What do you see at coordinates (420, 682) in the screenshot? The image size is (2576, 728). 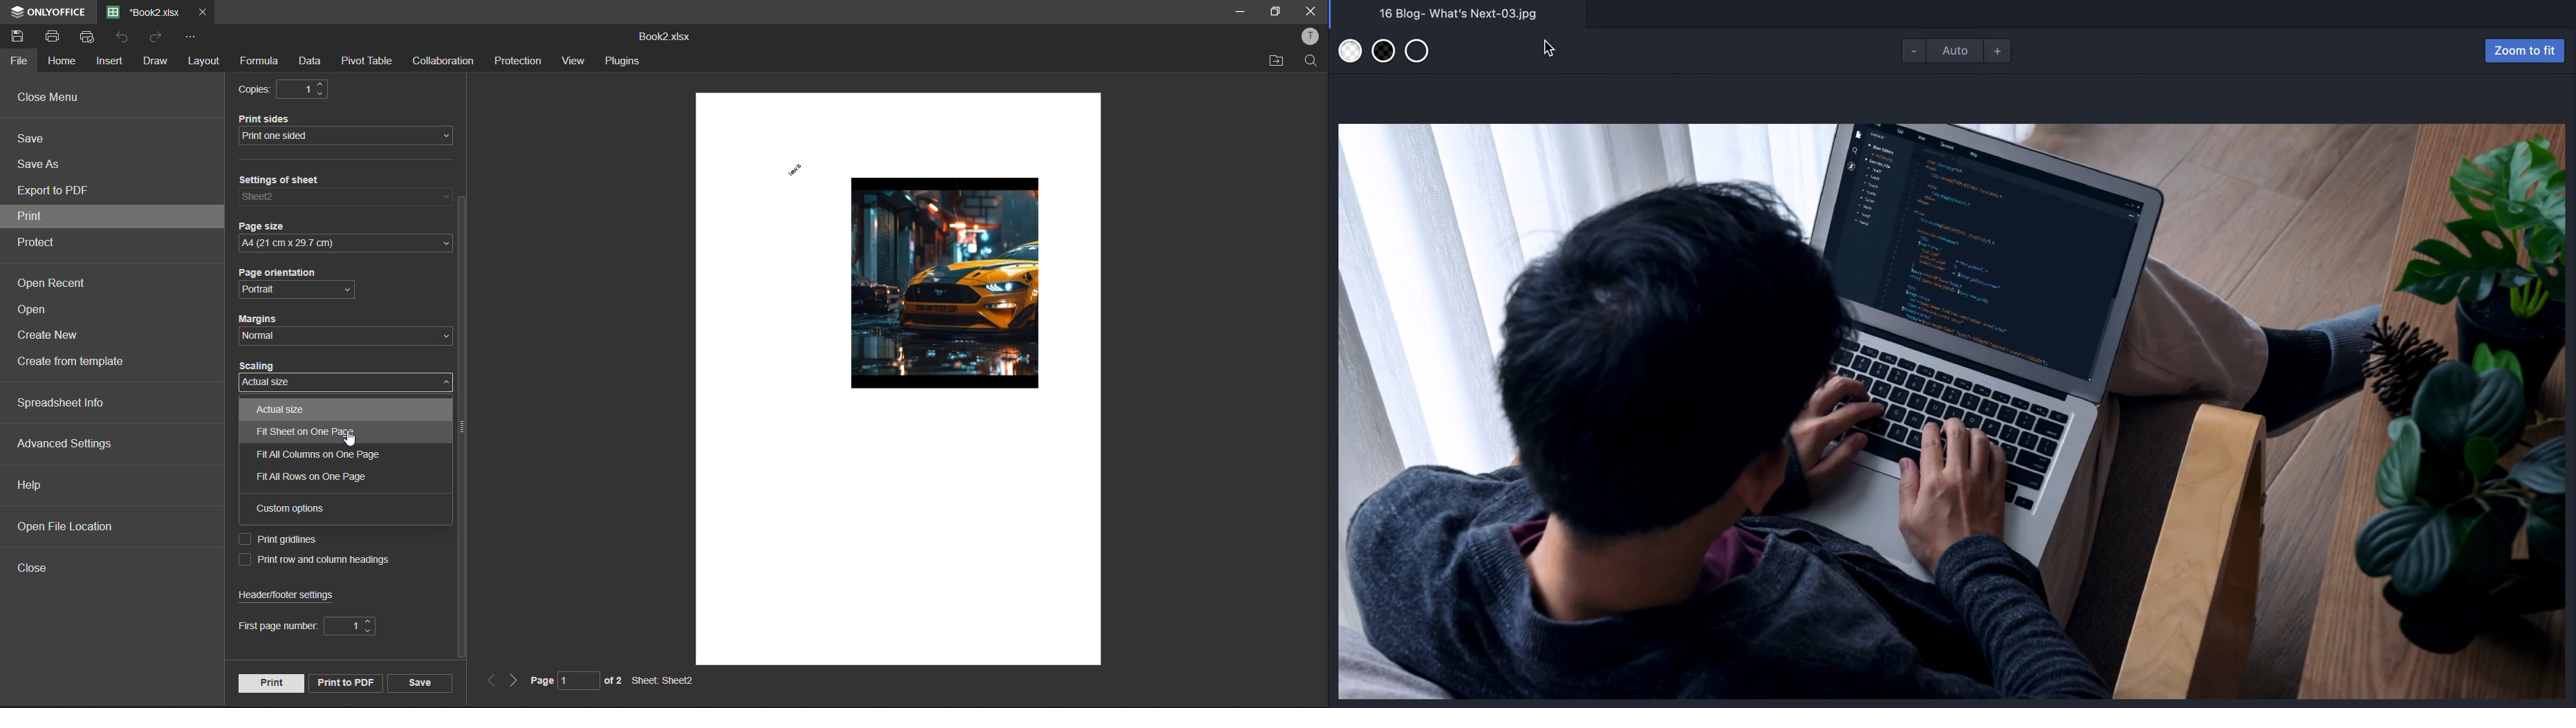 I see `save` at bounding box center [420, 682].